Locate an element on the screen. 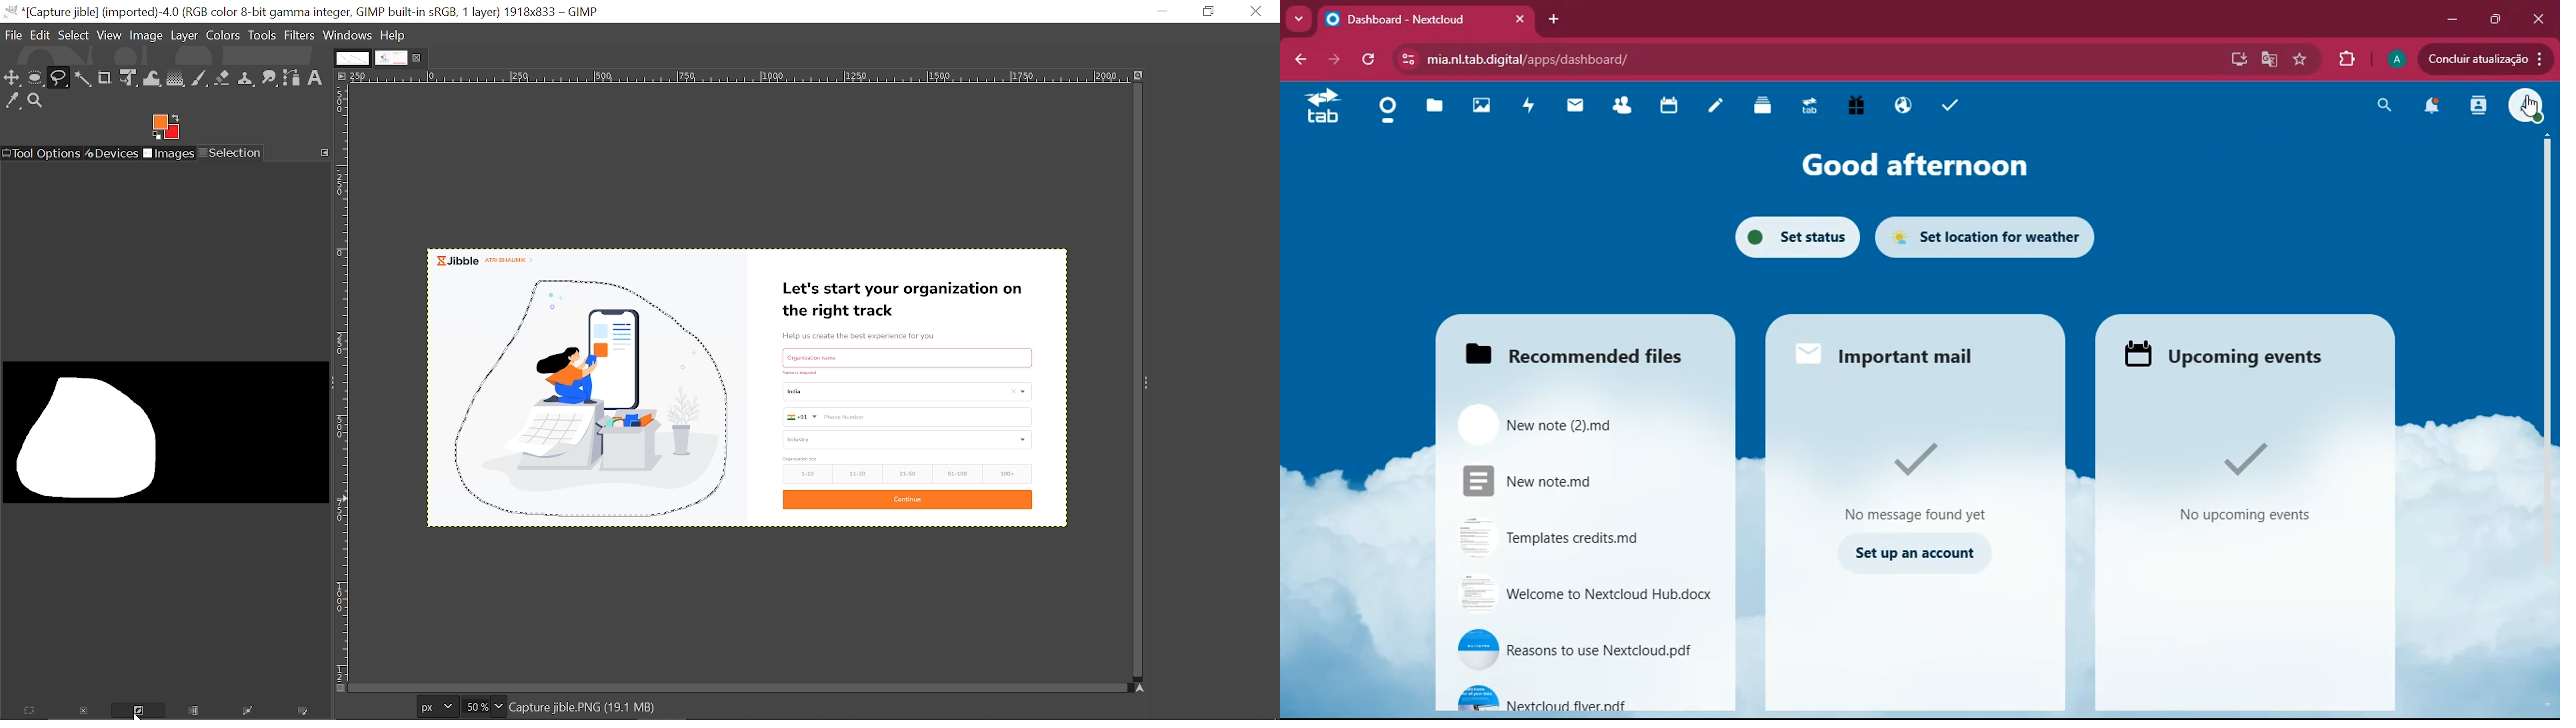 The image size is (2576, 728). mail is located at coordinates (1571, 107).